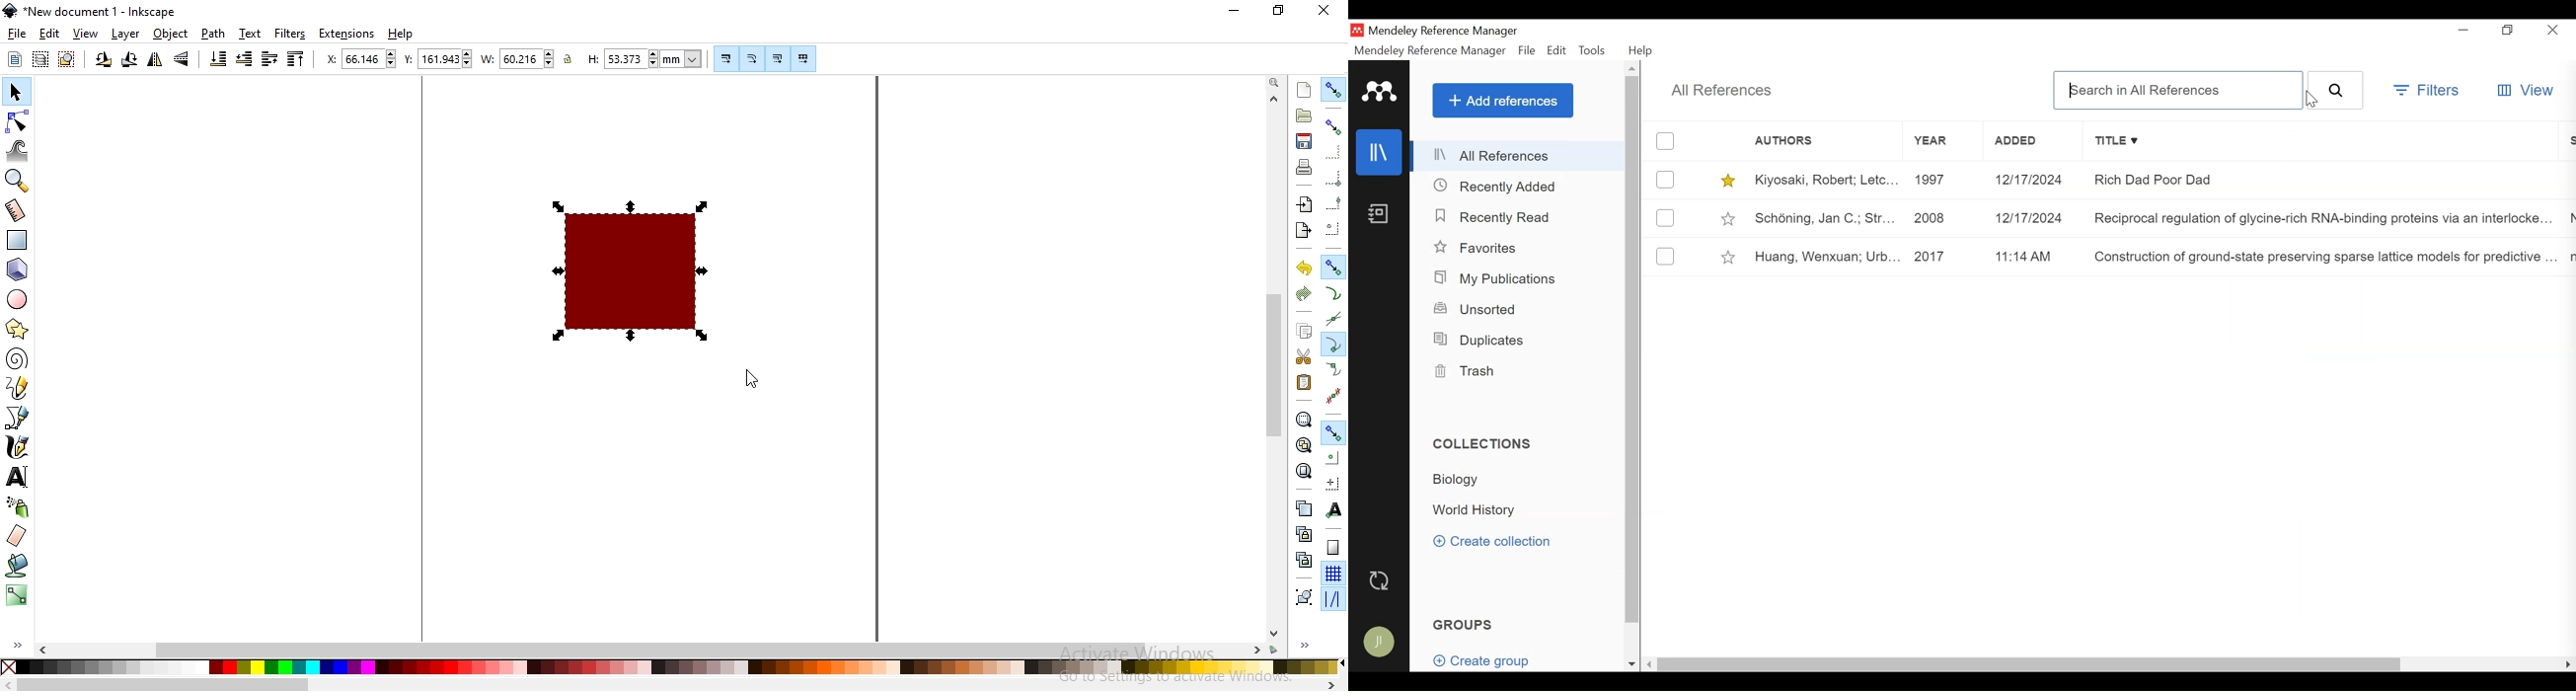 The width and height of the screenshot is (2576, 700). What do you see at coordinates (329, 59) in the screenshot?
I see `horizontal coordinate of selection` at bounding box center [329, 59].